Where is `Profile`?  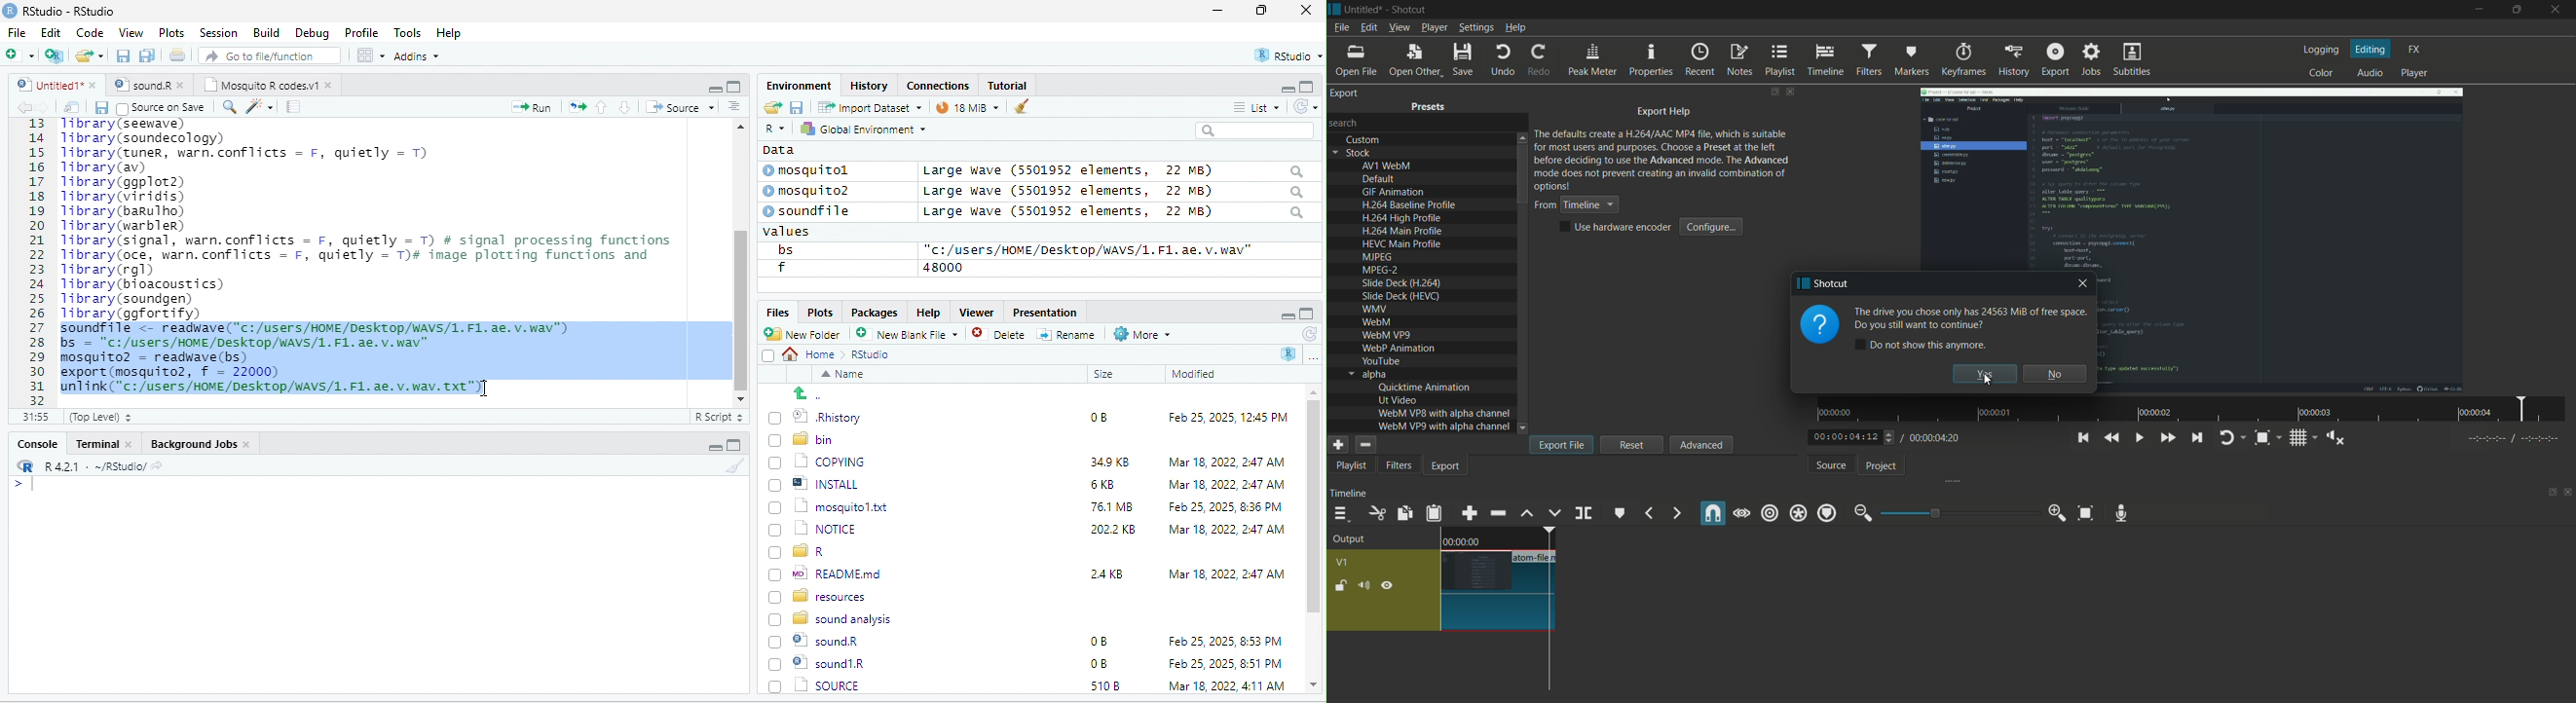 Profile is located at coordinates (361, 33).